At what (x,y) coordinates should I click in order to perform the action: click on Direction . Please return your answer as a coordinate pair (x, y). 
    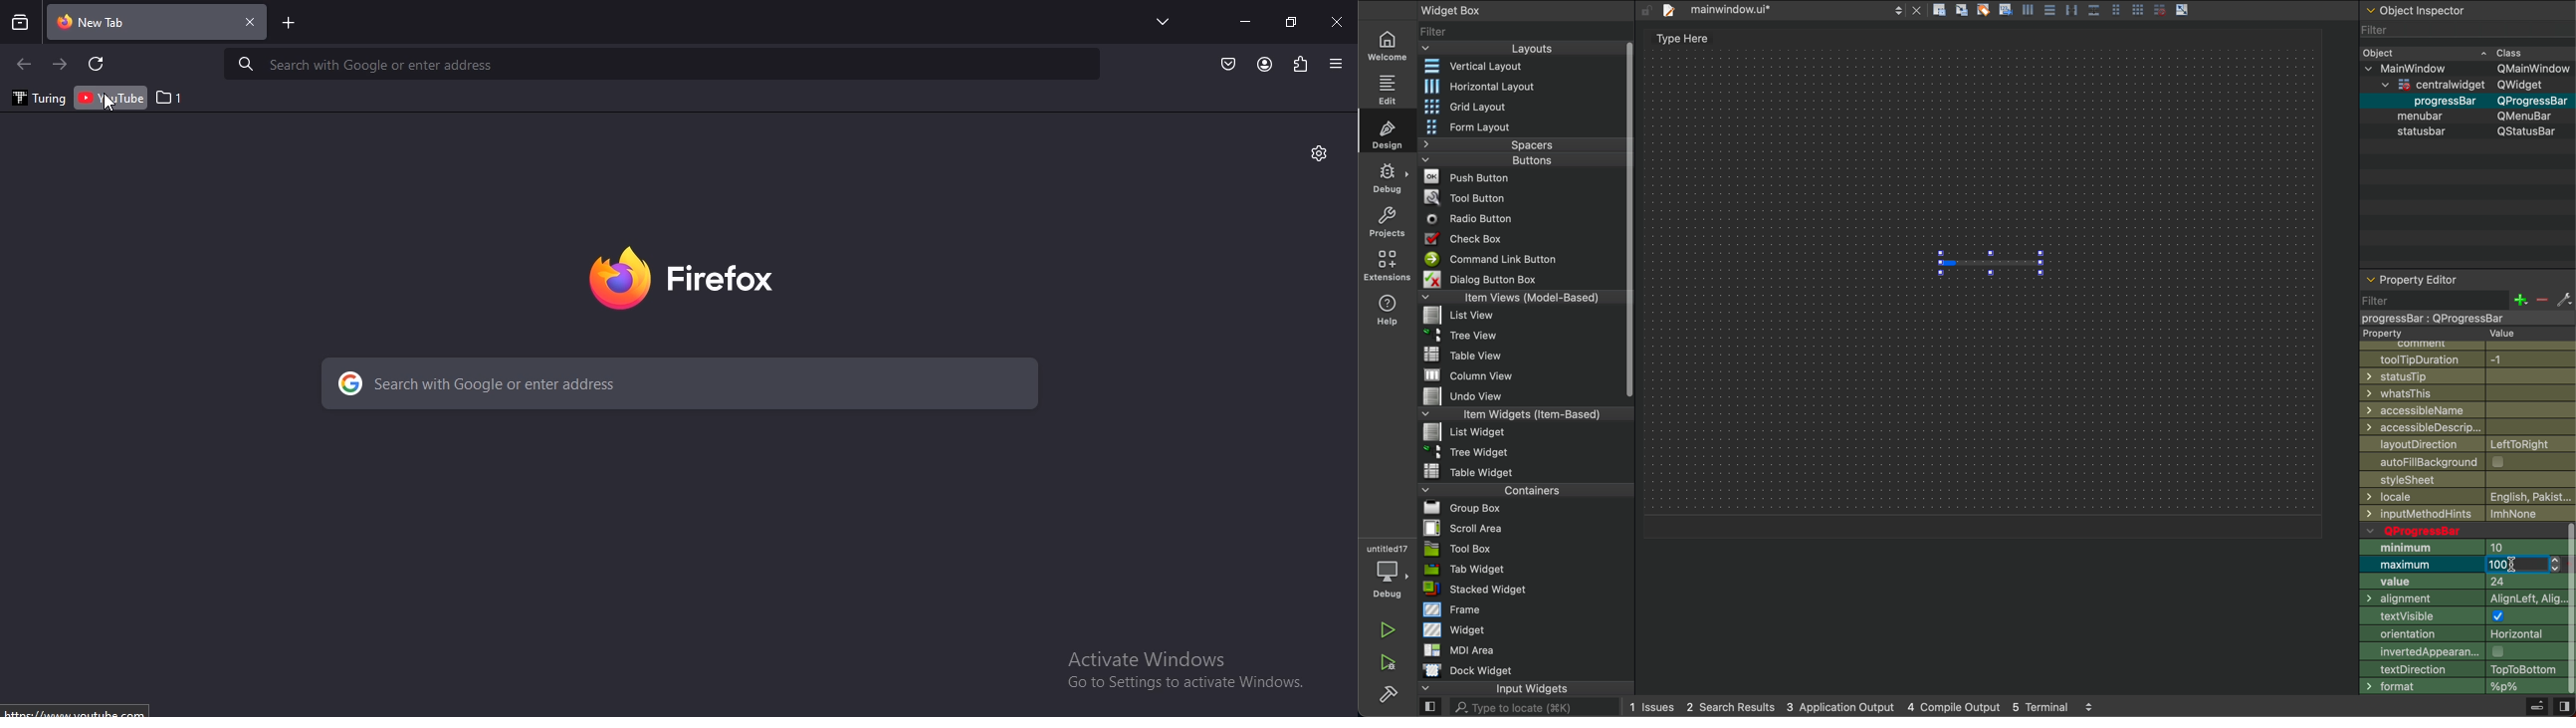
    Looking at the image, I should click on (2459, 669).